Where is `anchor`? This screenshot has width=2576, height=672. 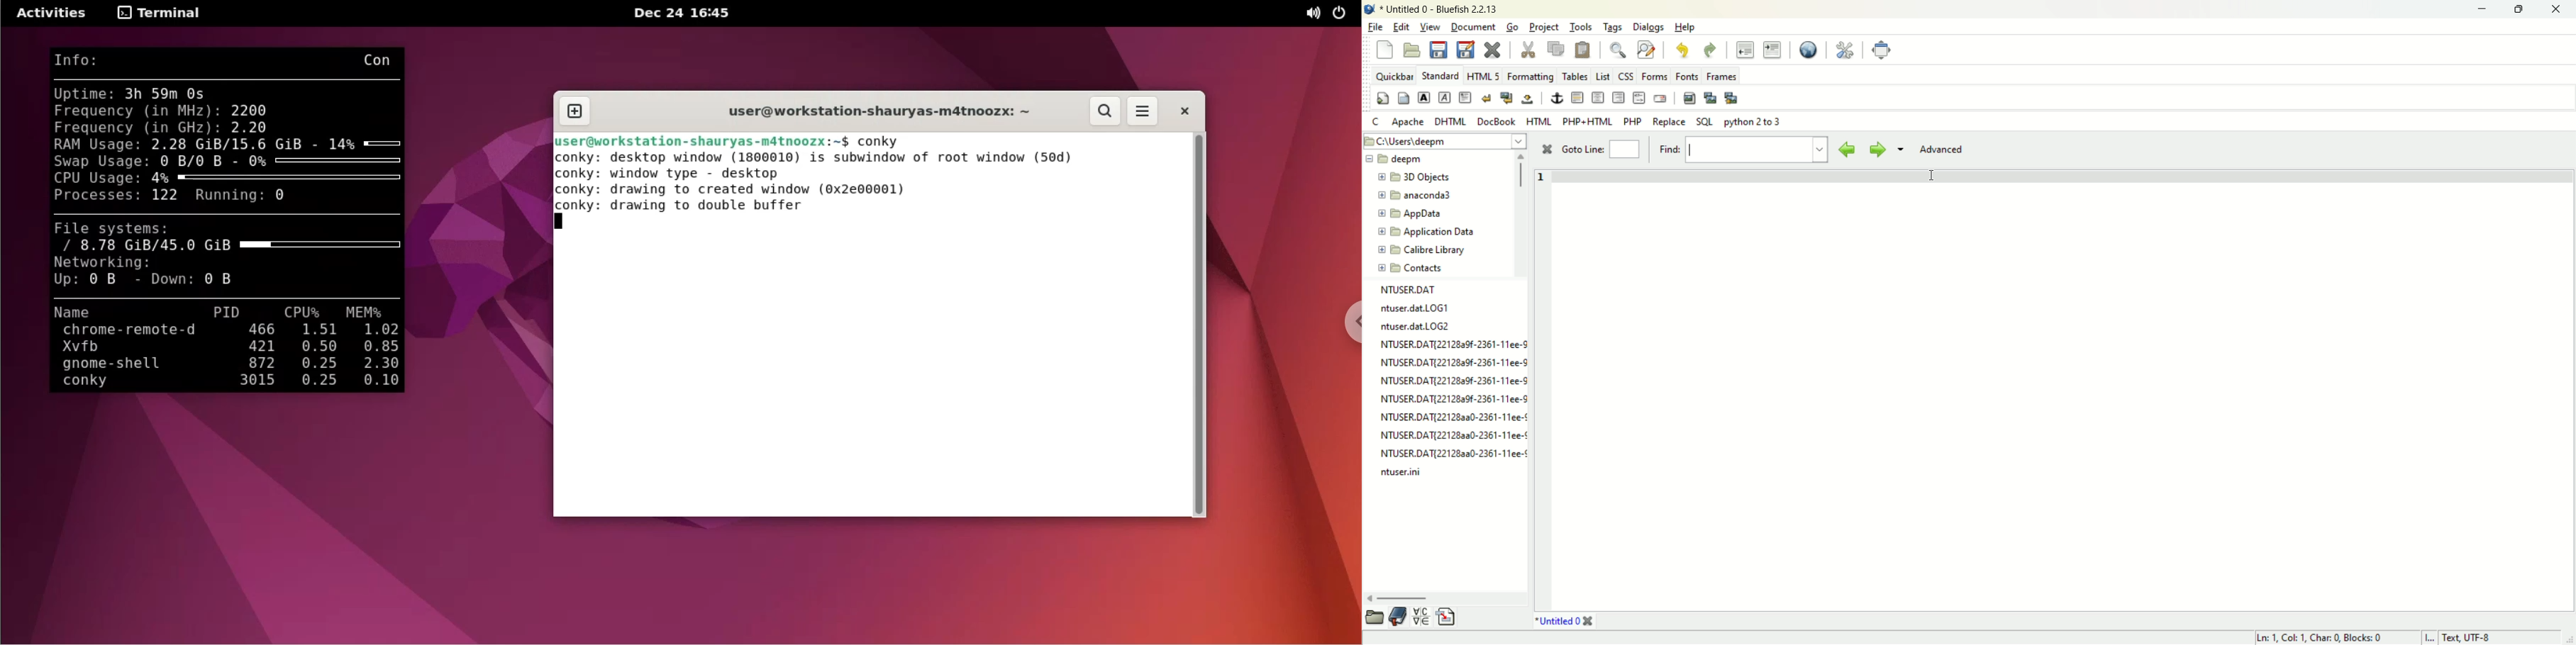 anchor is located at coordinates (1555, 99).